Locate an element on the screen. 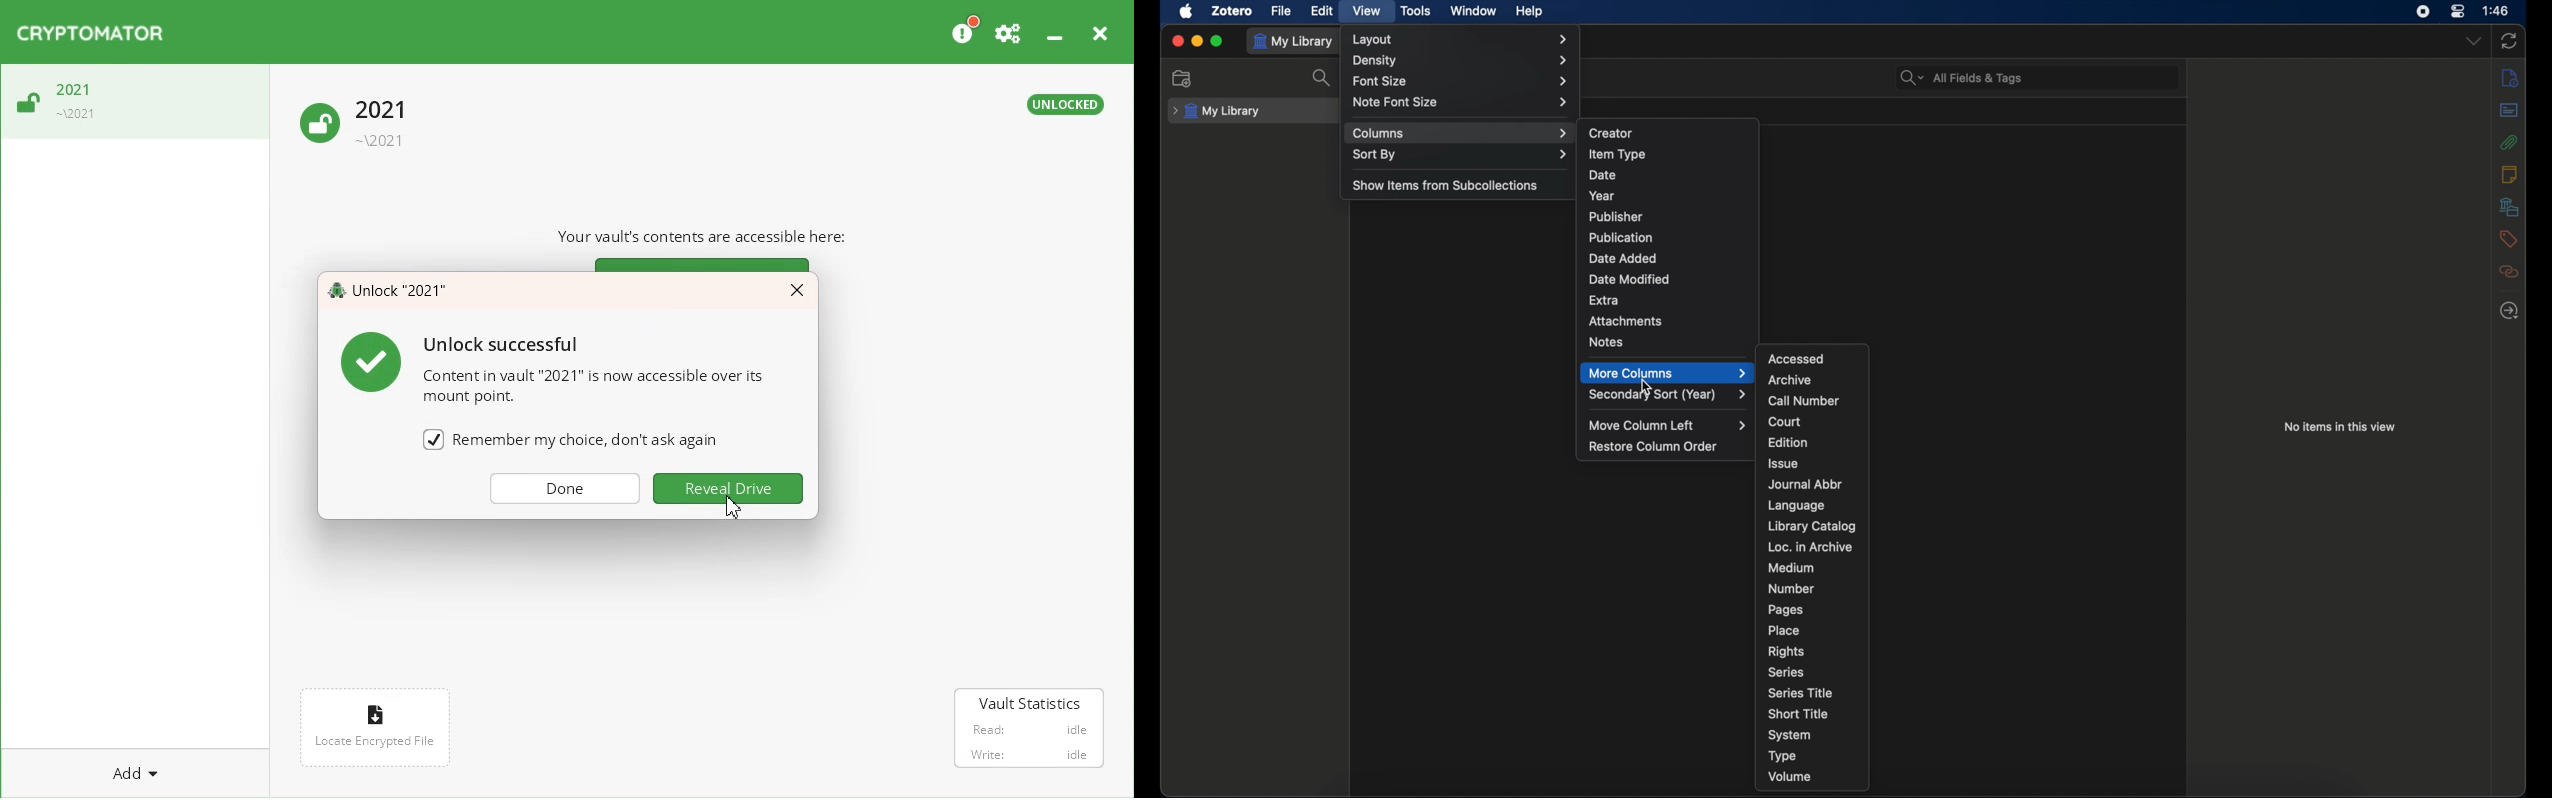 Image resolution: width=2576 pixels, height=812 pixels. libraries is located at coordinates (2510, 206).